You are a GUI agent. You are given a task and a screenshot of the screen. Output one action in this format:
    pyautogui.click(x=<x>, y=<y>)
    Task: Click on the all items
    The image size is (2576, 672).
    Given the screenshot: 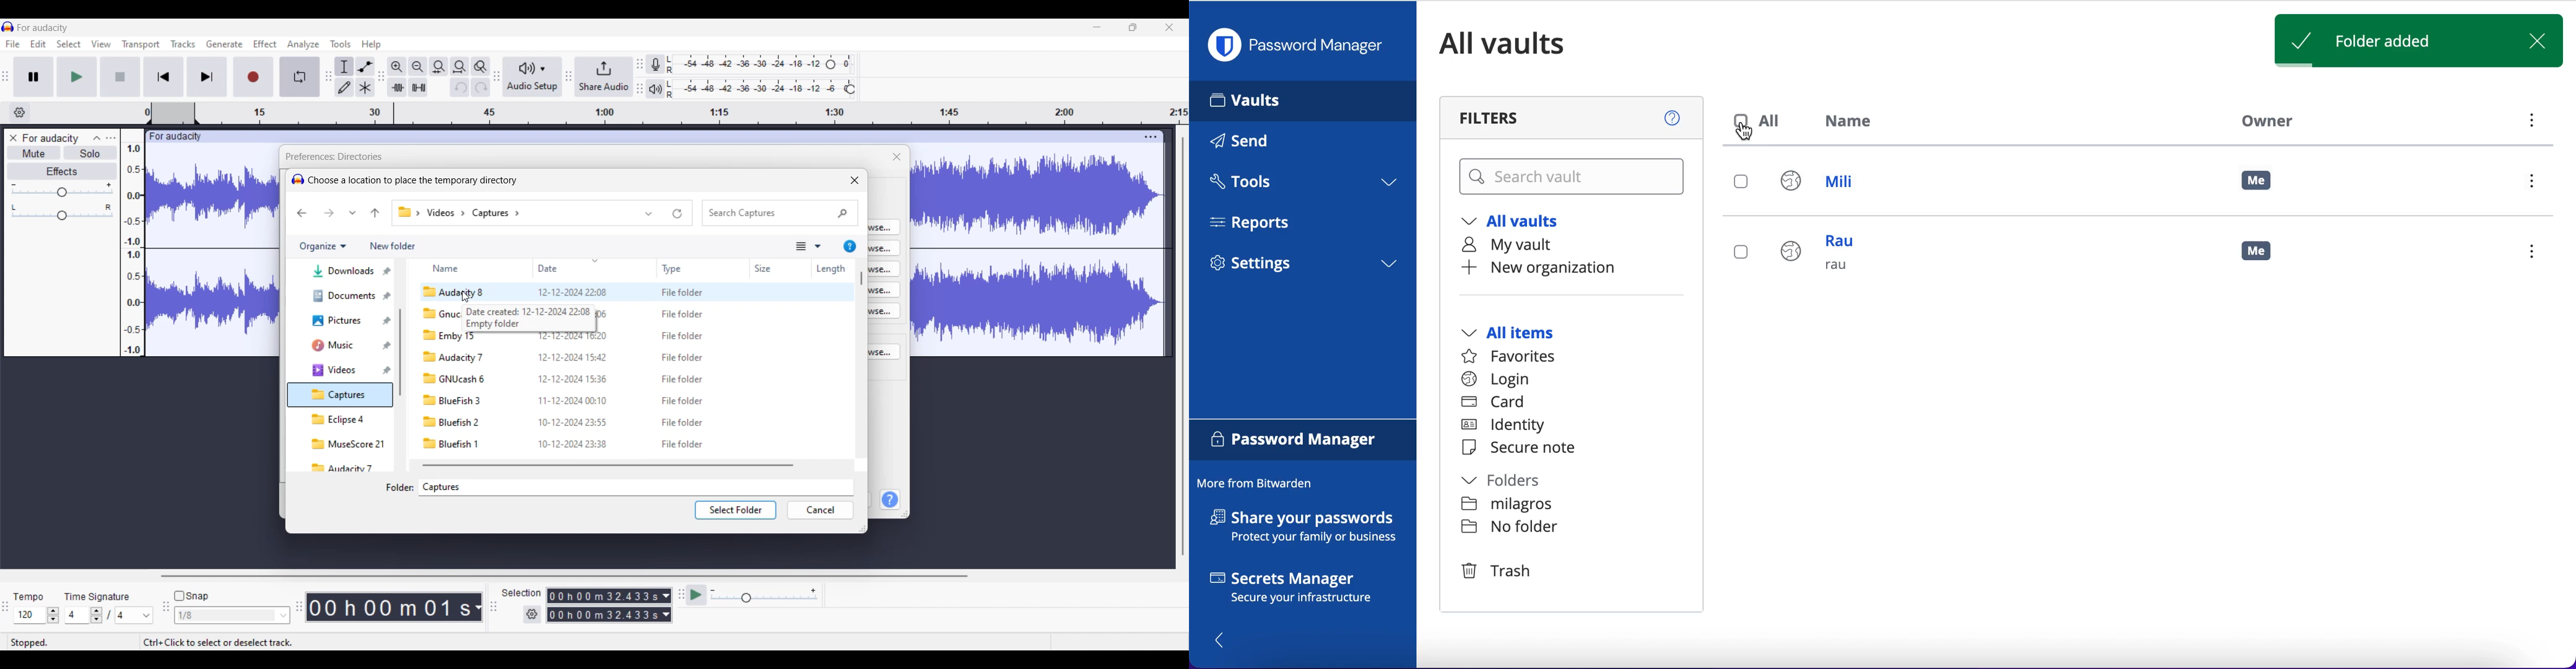 What is the action you would take?
    pyautogui.click(x=1524, y=334)
    